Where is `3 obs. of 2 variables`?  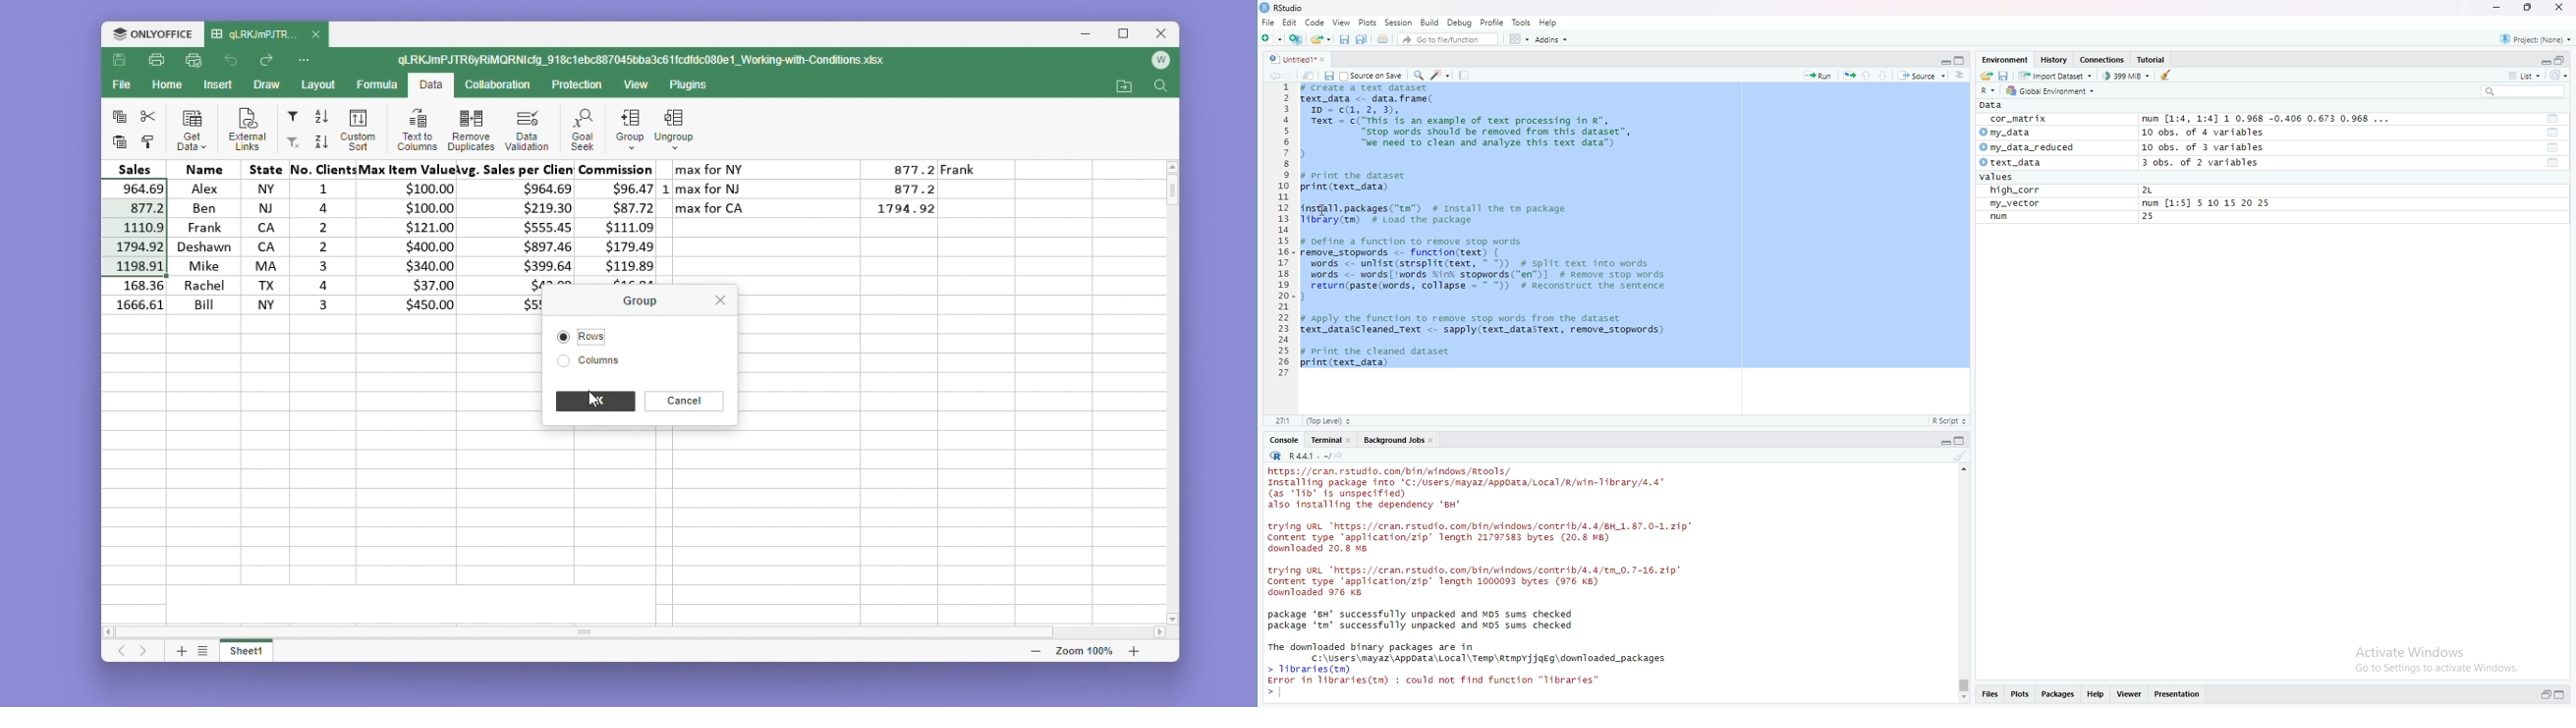 3 obs. of 2 variables is located at coordinates (2202, 162).